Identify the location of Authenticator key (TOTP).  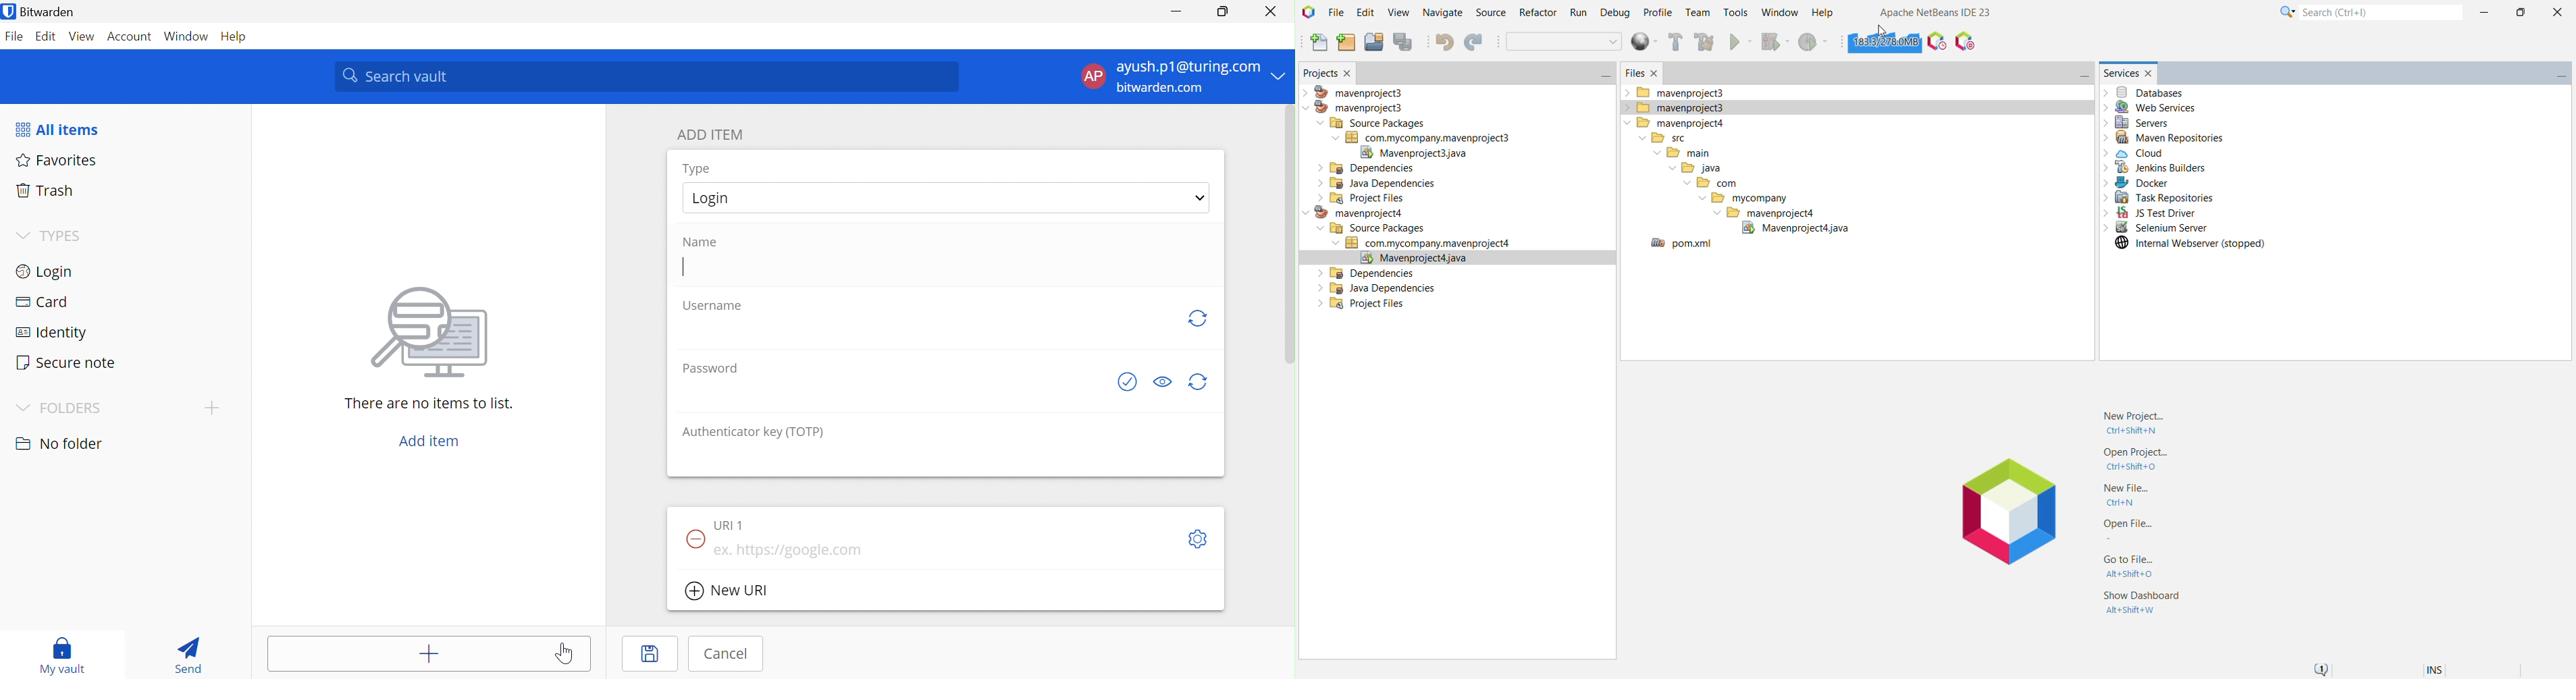
(752, 433).